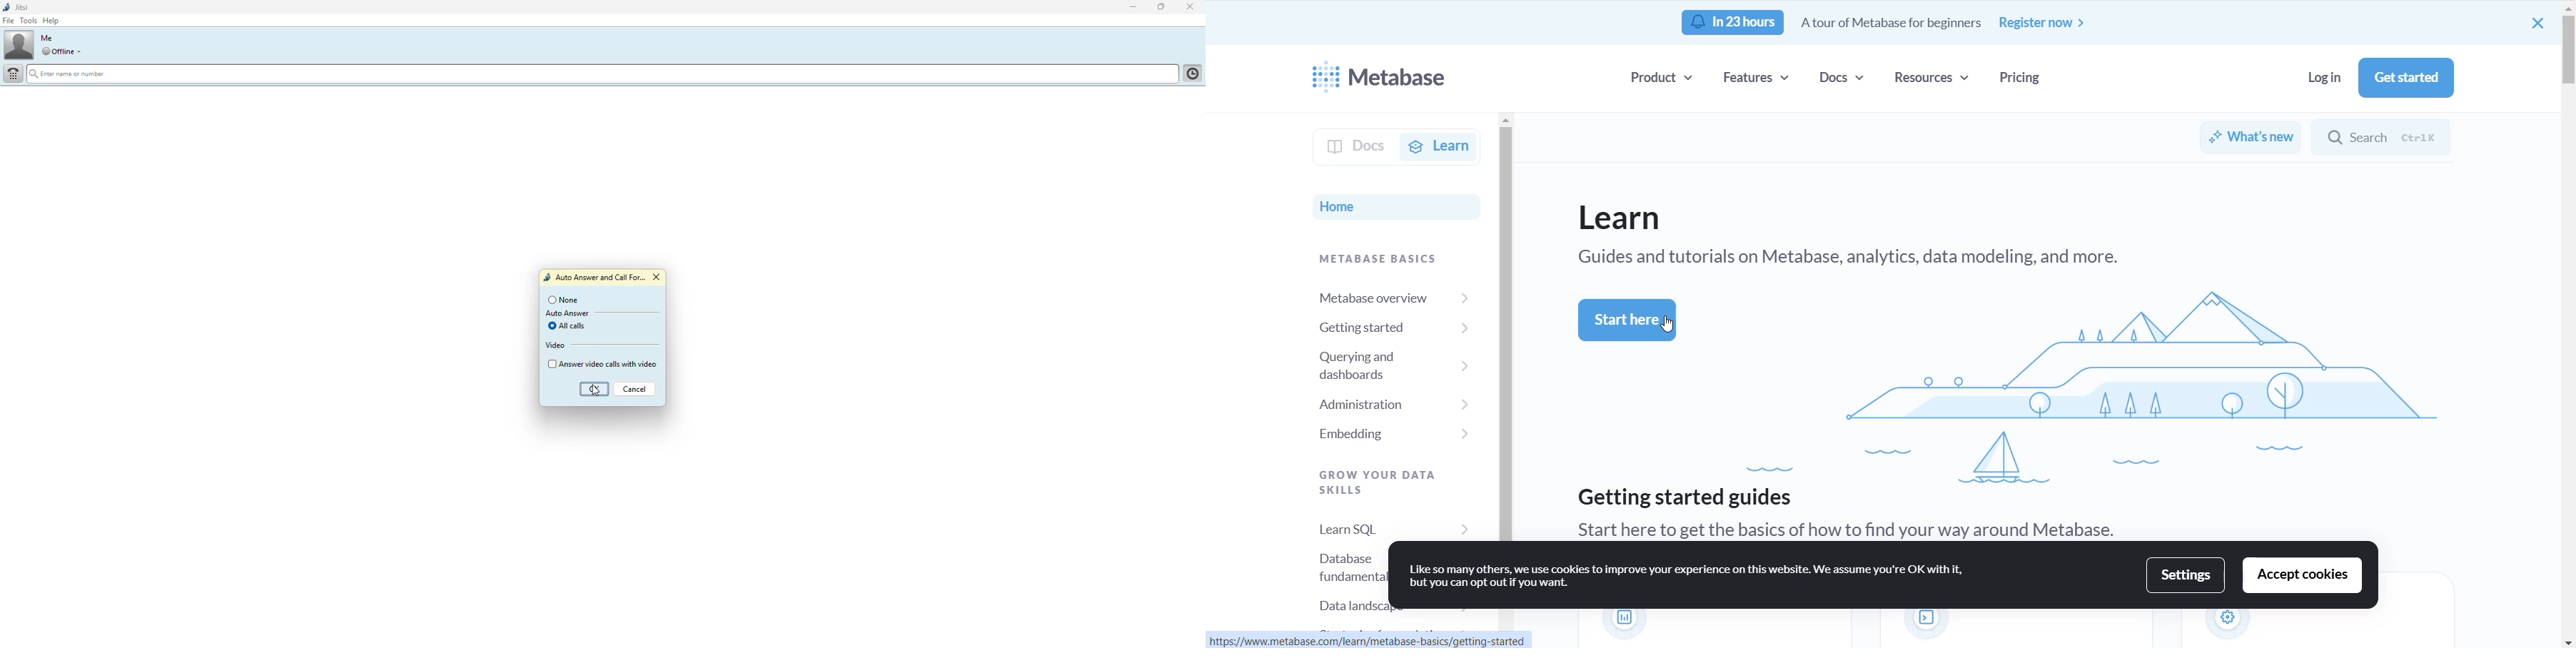  What do you see at coordinates (1391, 327) in the screenshot?
I see `getting started` at bounding box center [1391, 327].